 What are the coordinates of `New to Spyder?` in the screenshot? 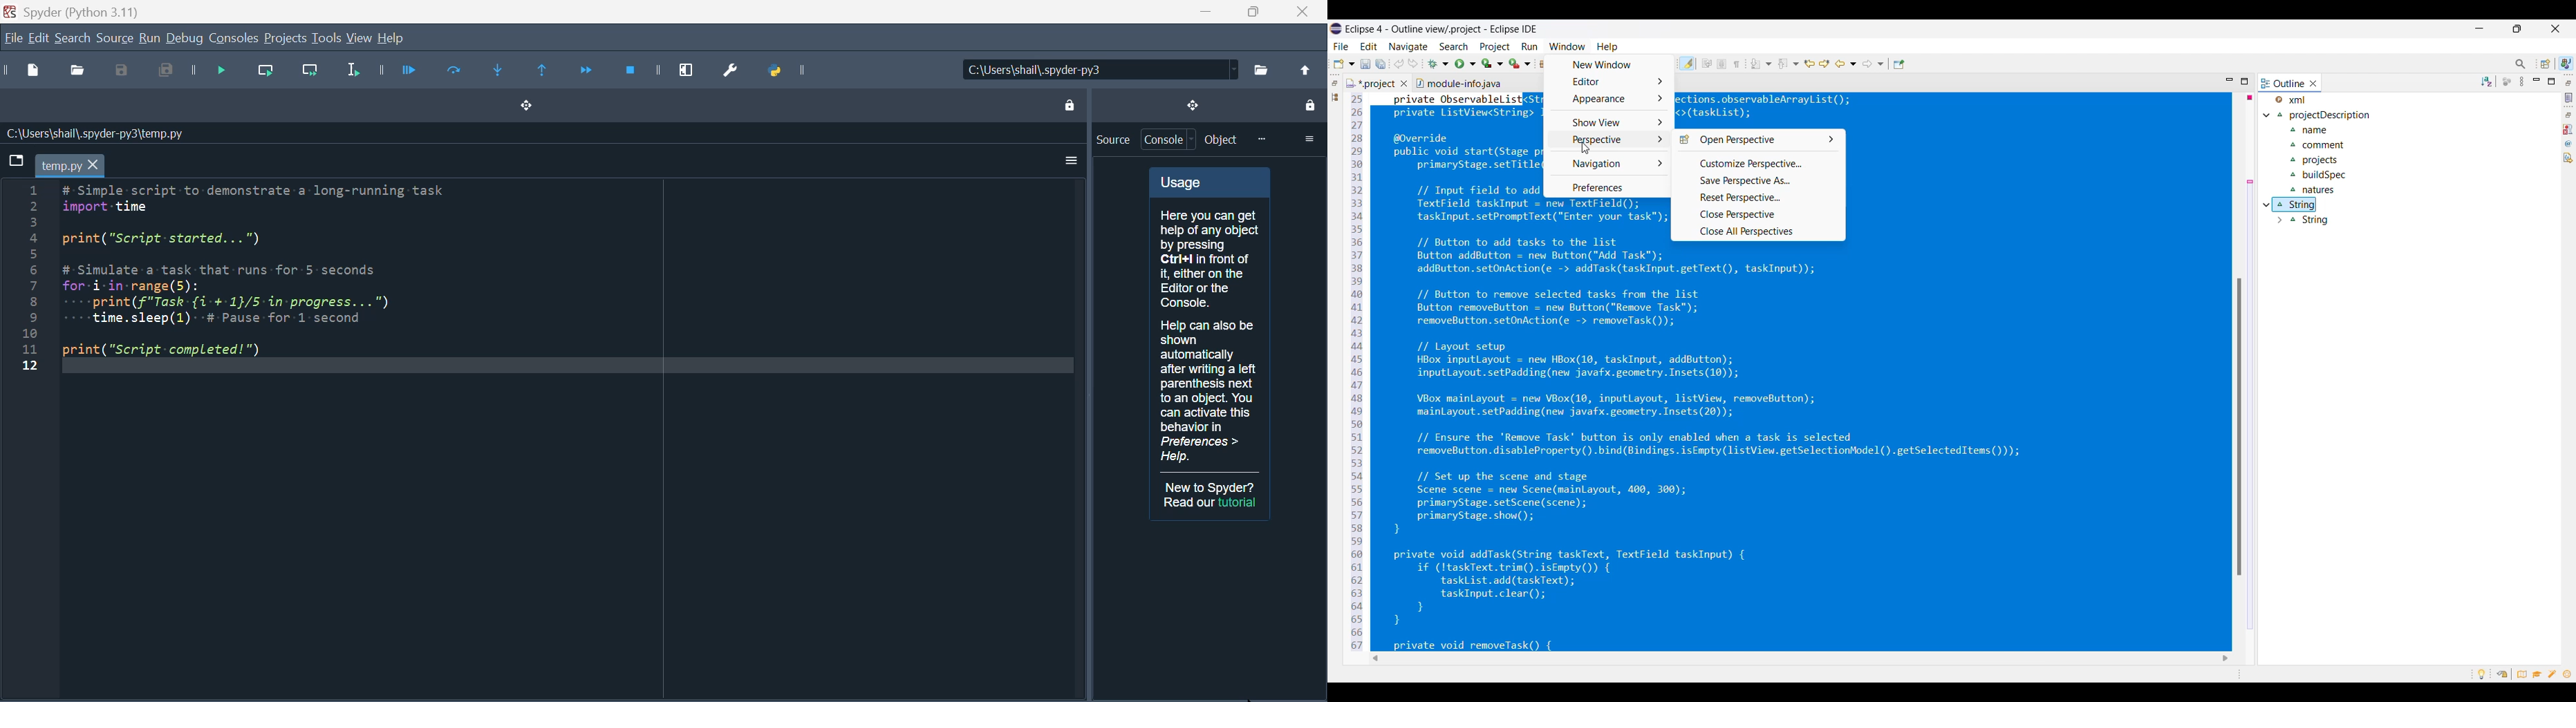 It's located at (1211, 487).